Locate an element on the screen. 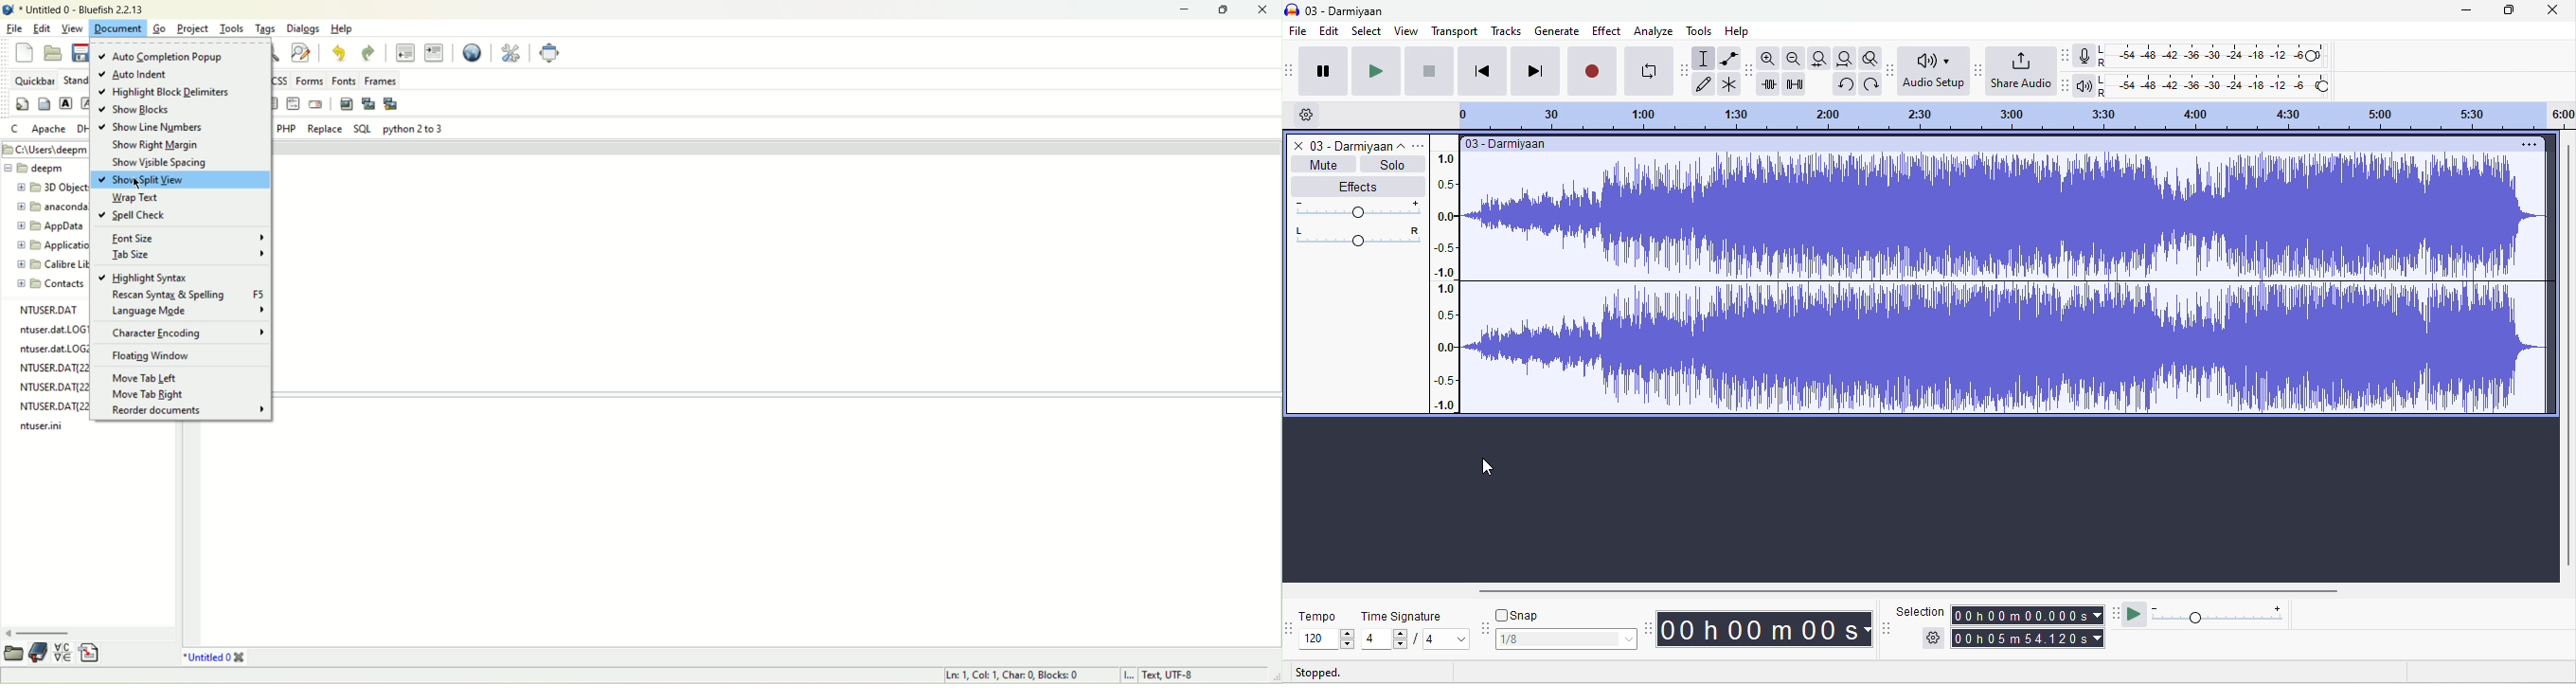 Image resolution: width=2576 pixels, height=700 pixels. draw is located at coordinates (1701, 84).